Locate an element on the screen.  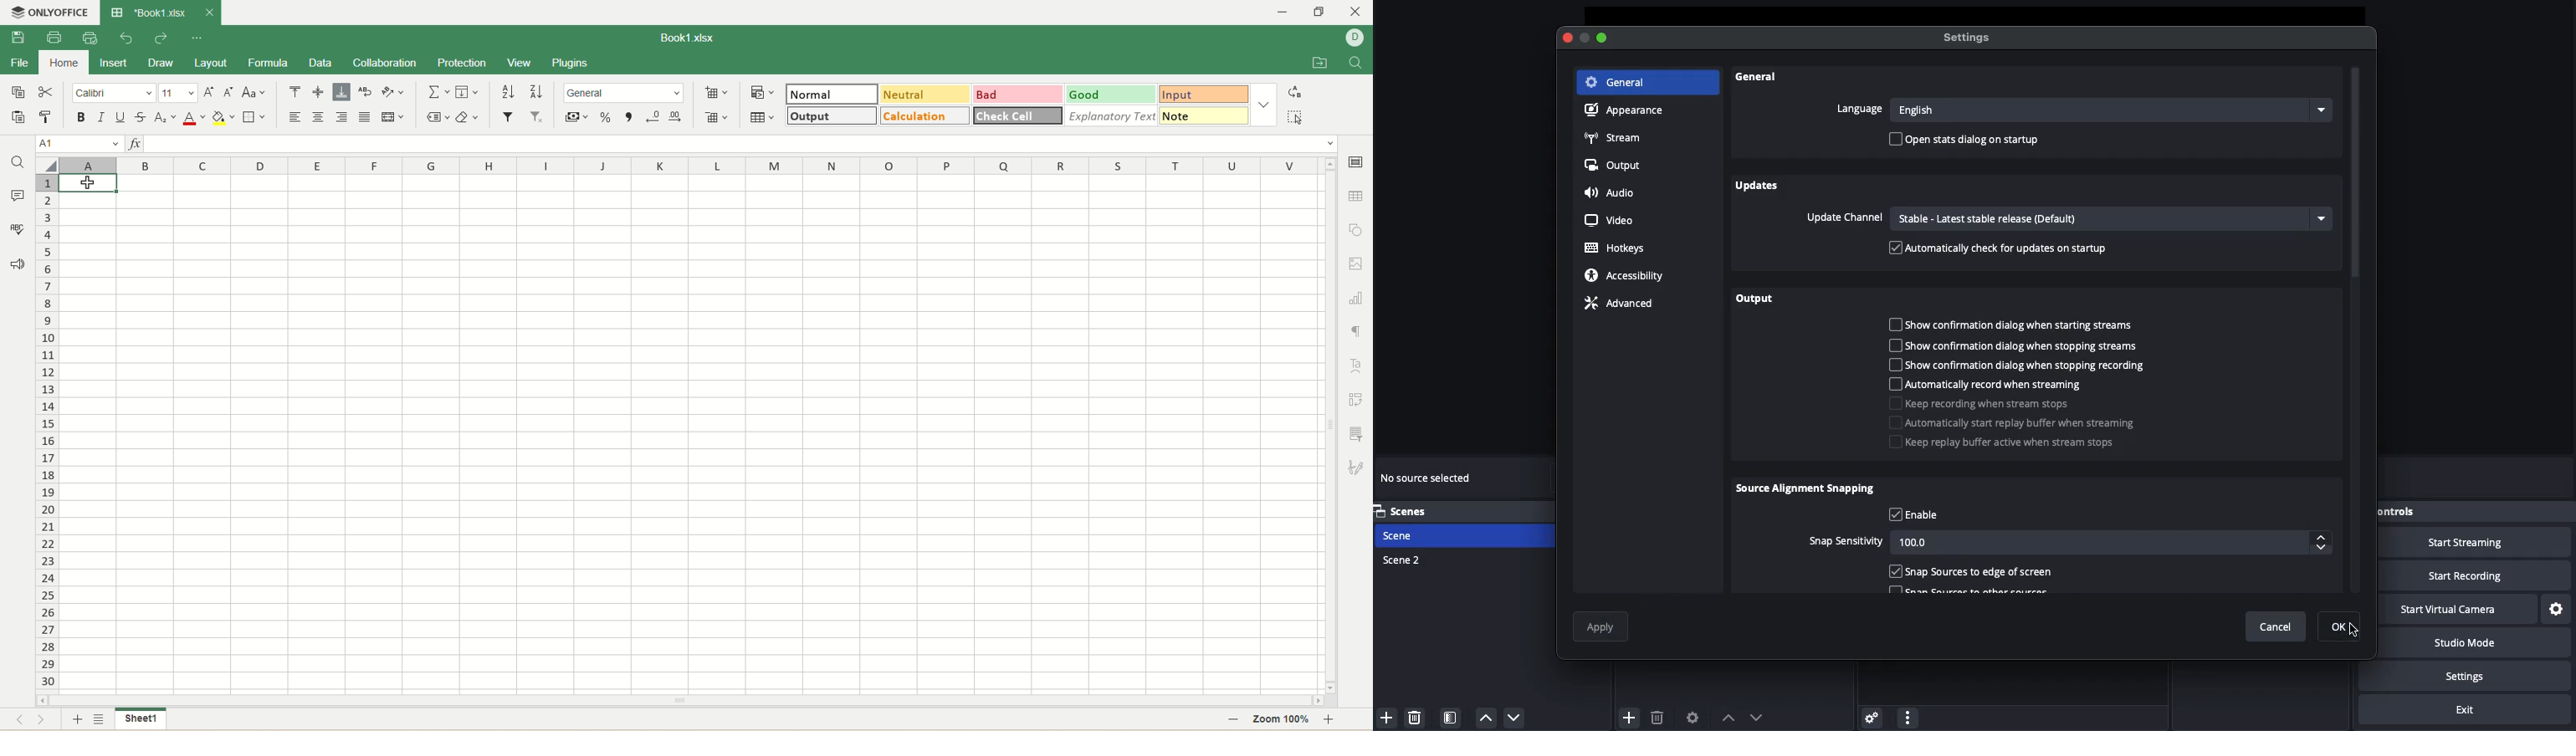
sort descending is located at coordinates (535, 92).